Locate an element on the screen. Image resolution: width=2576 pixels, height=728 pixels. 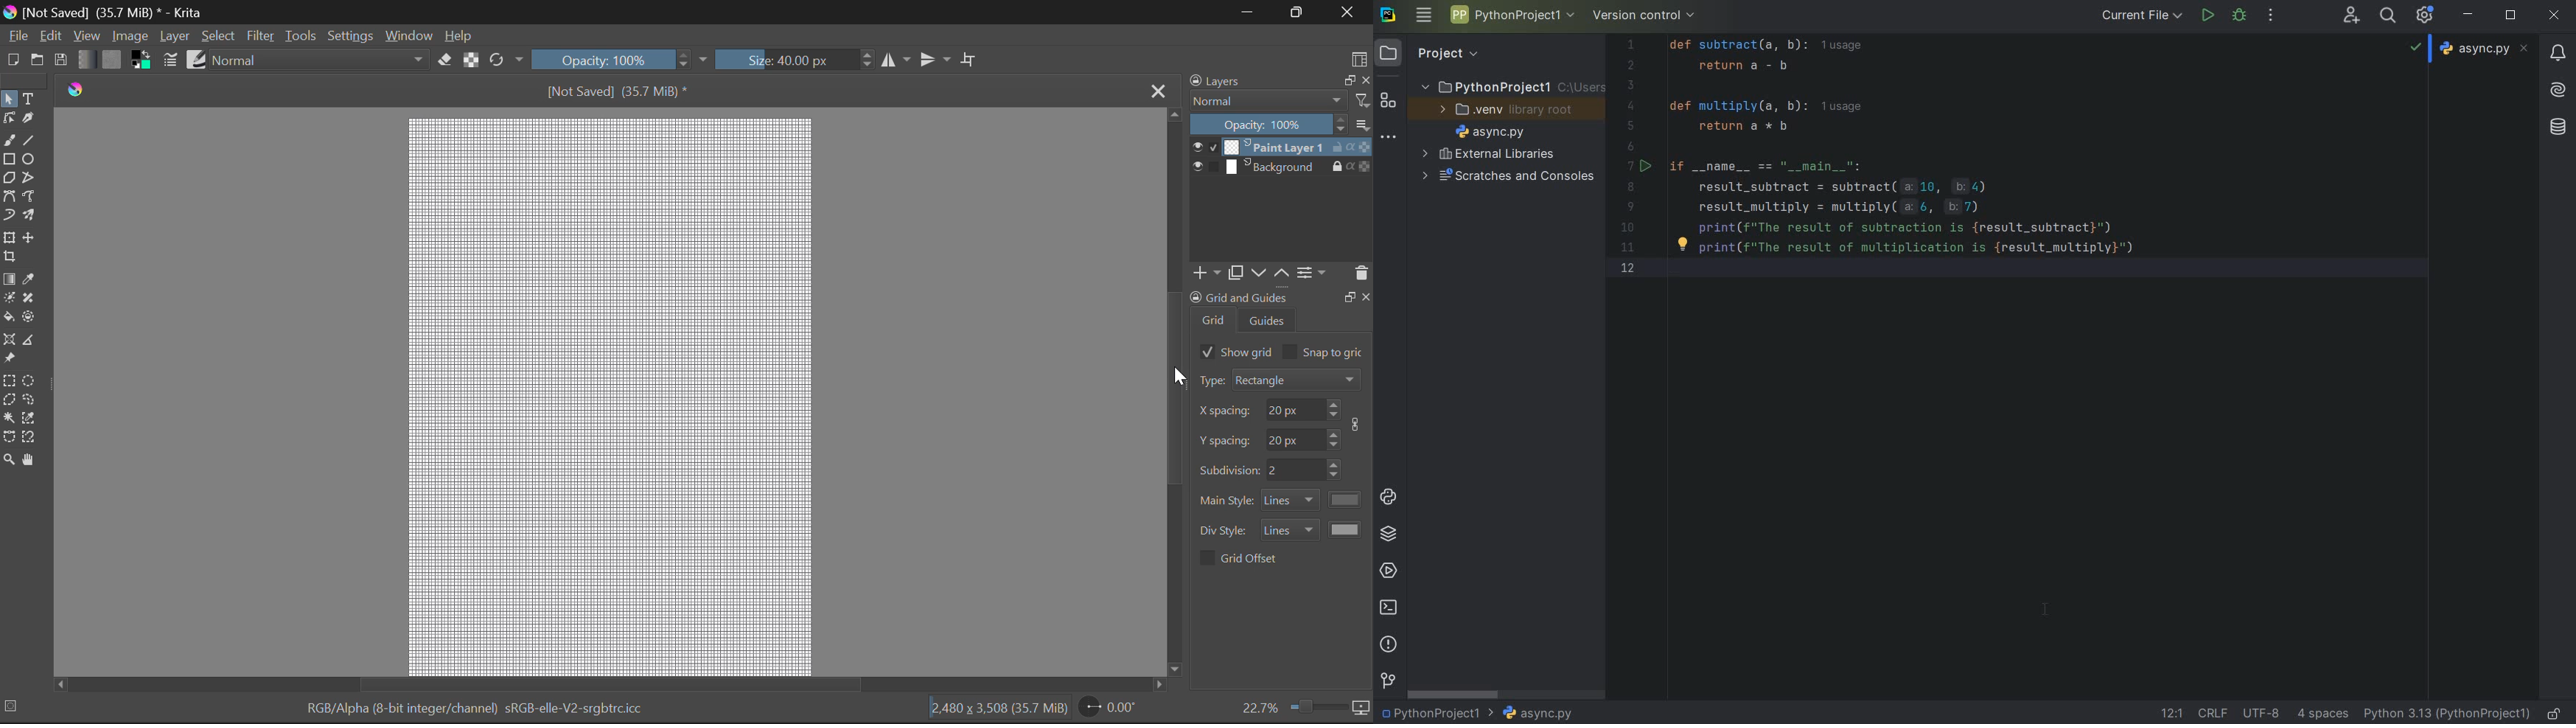
delete is located at coordinates (1360, 273).